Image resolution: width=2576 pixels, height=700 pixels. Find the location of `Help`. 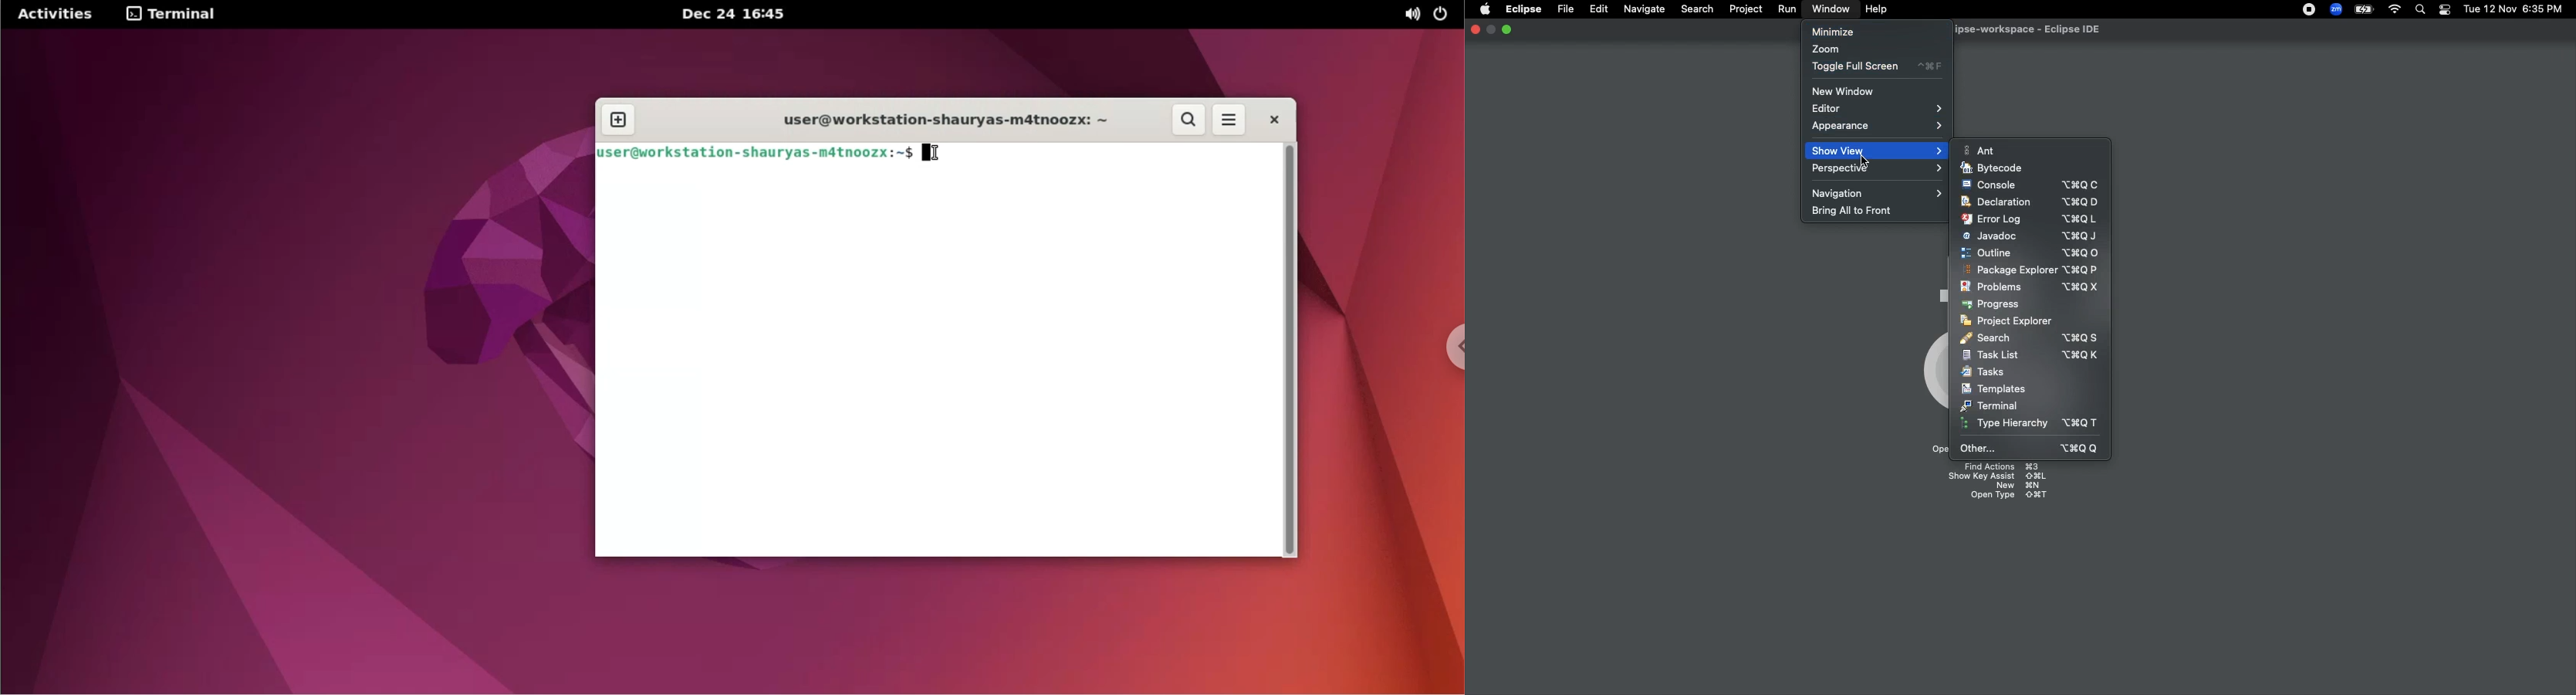

Help is located at coordinates (1878, 9).